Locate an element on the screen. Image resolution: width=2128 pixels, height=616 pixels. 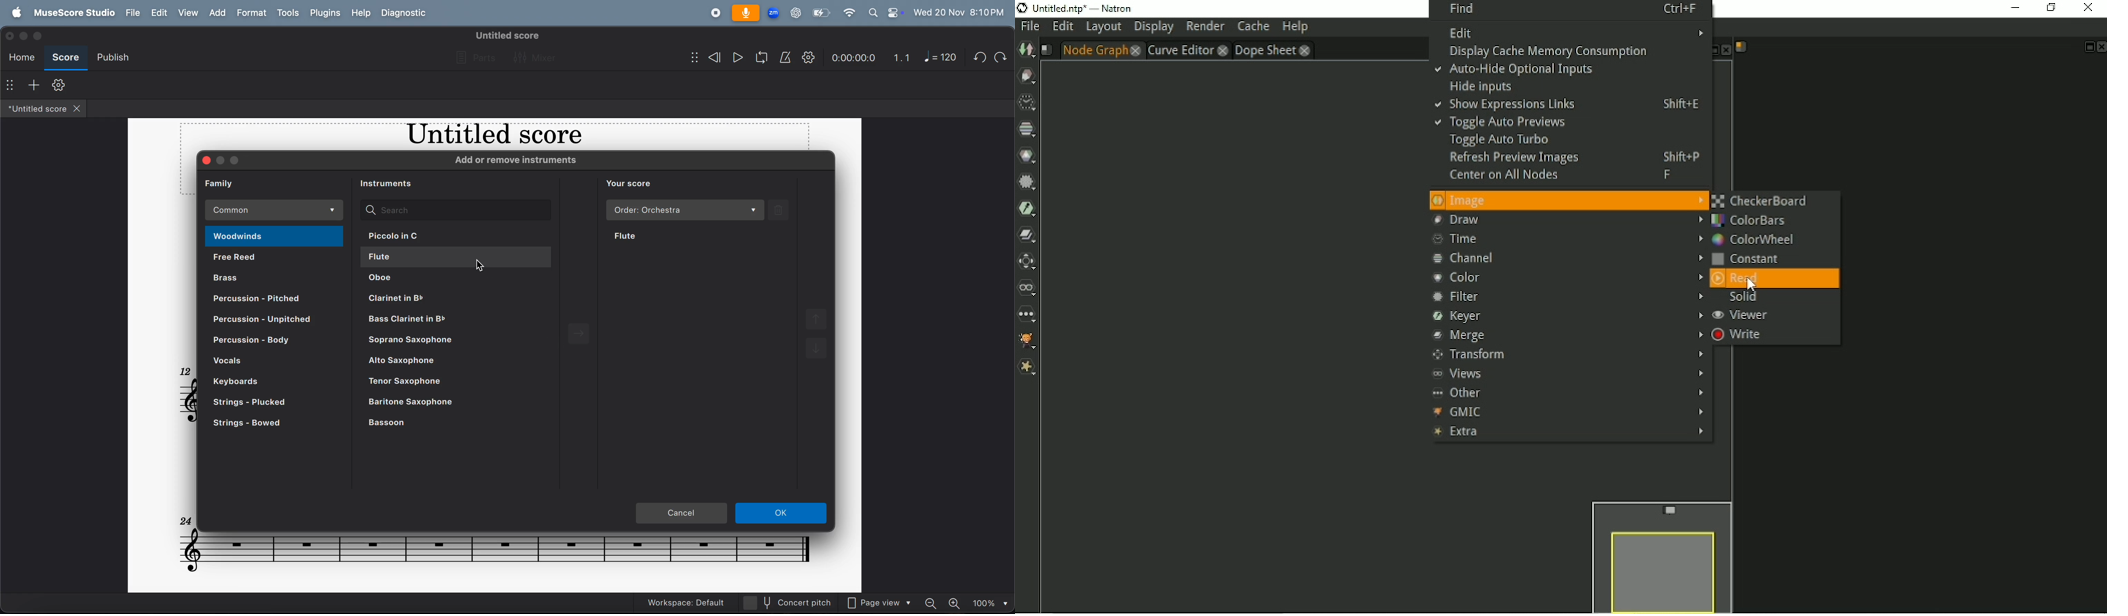
edit is located at coordinates (160, 13).